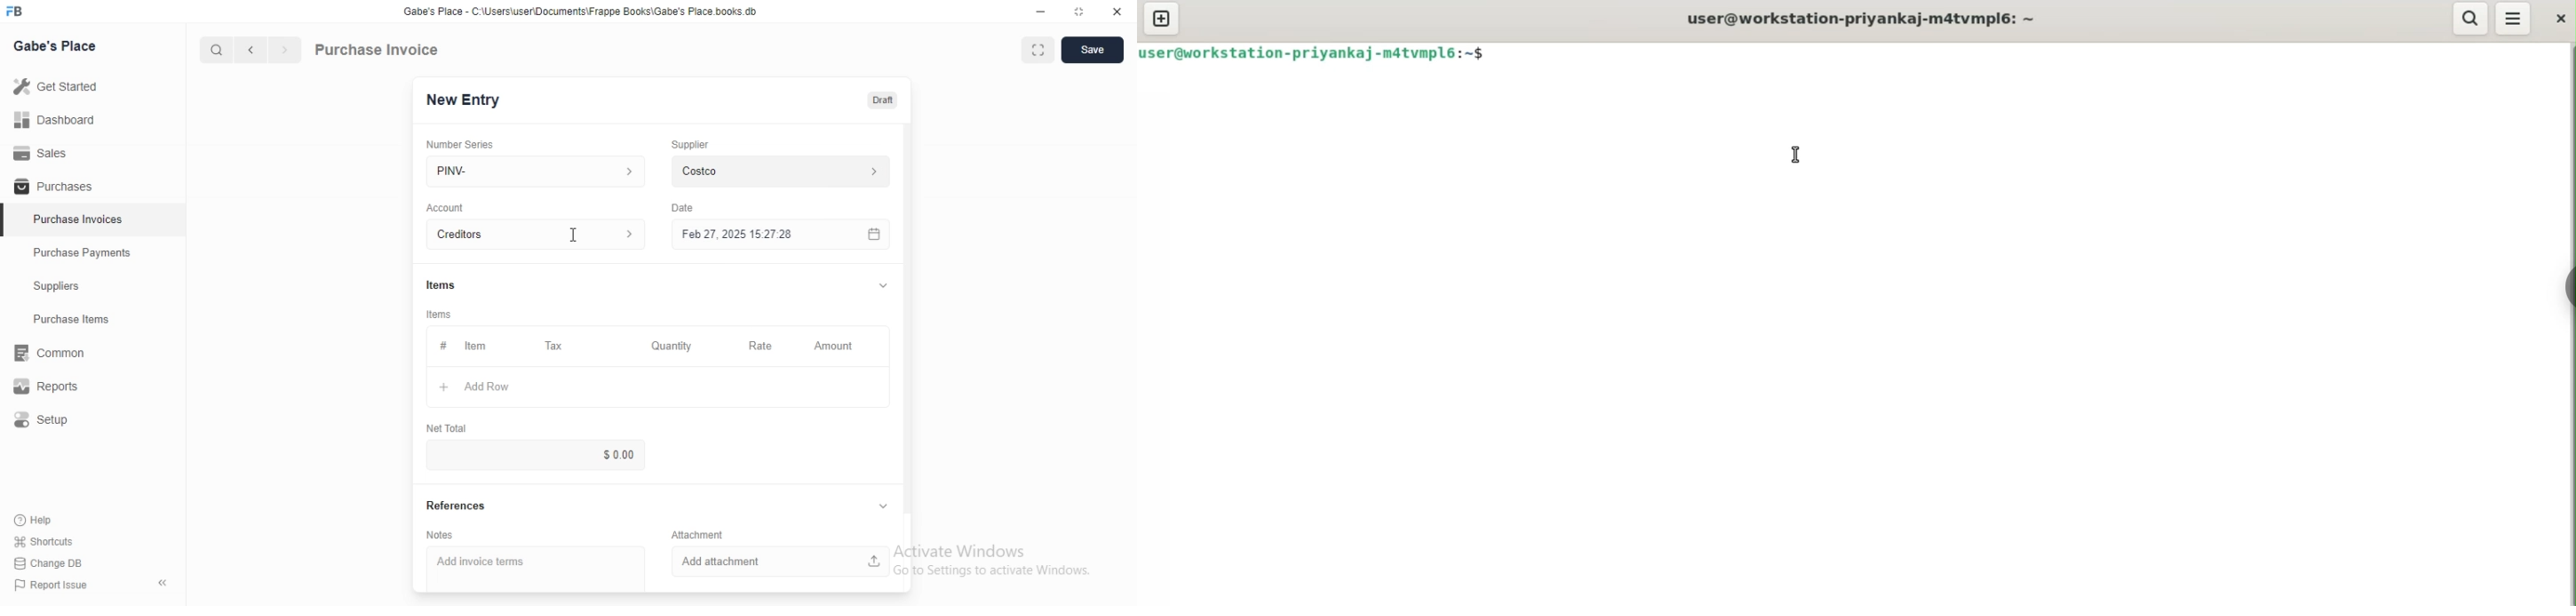 This screenshot has height=616, width=2576. What do you see at coordinates (883, 100) in the screenshot?
I see `Draft` at bounding box center [883, 100].